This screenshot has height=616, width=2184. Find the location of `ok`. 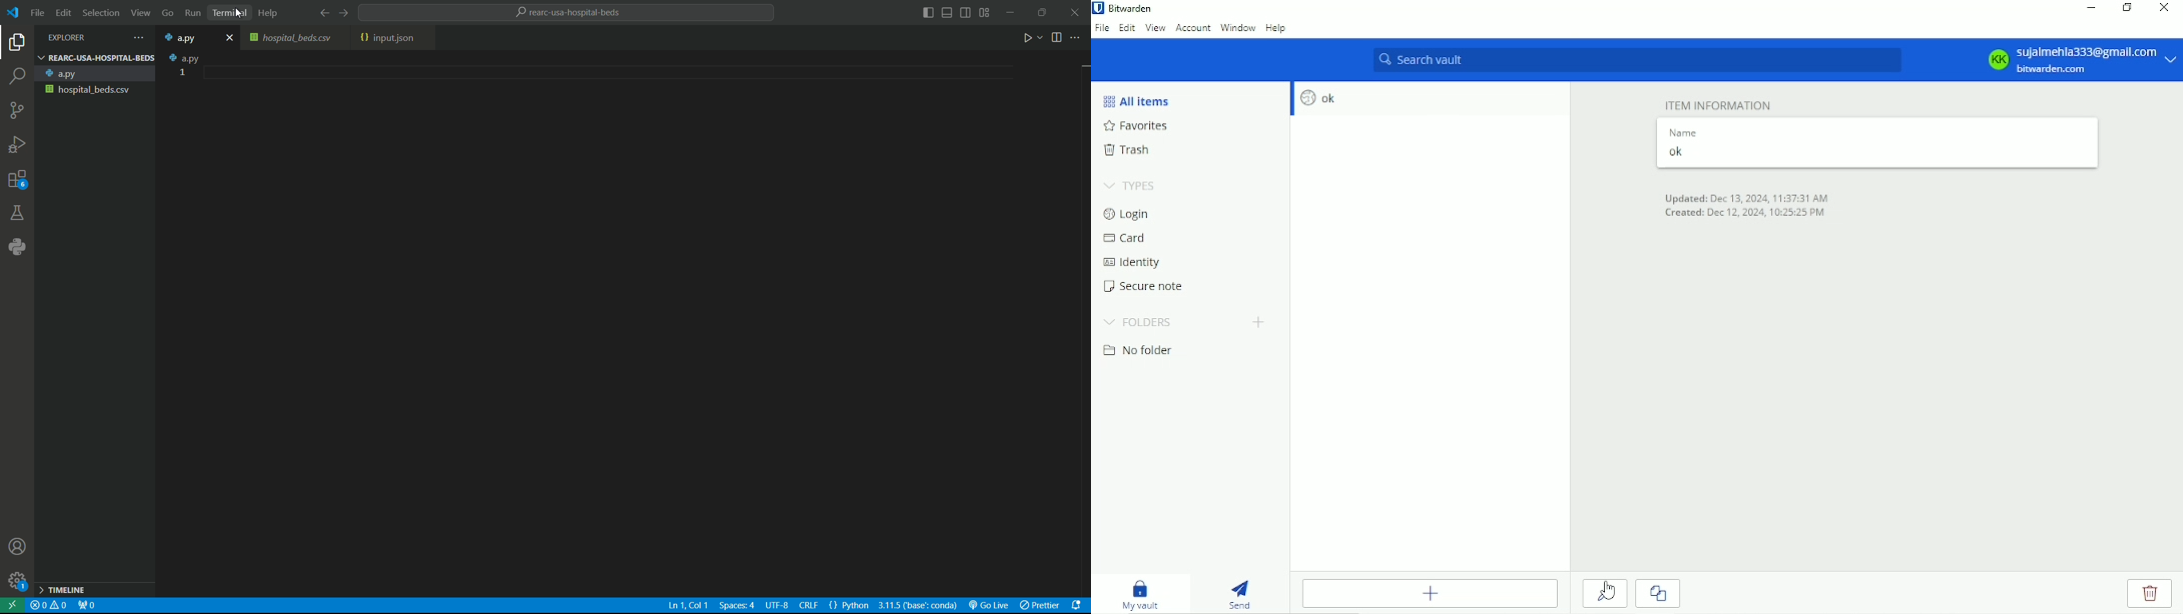

ok is located at coordinates (1320, 99).